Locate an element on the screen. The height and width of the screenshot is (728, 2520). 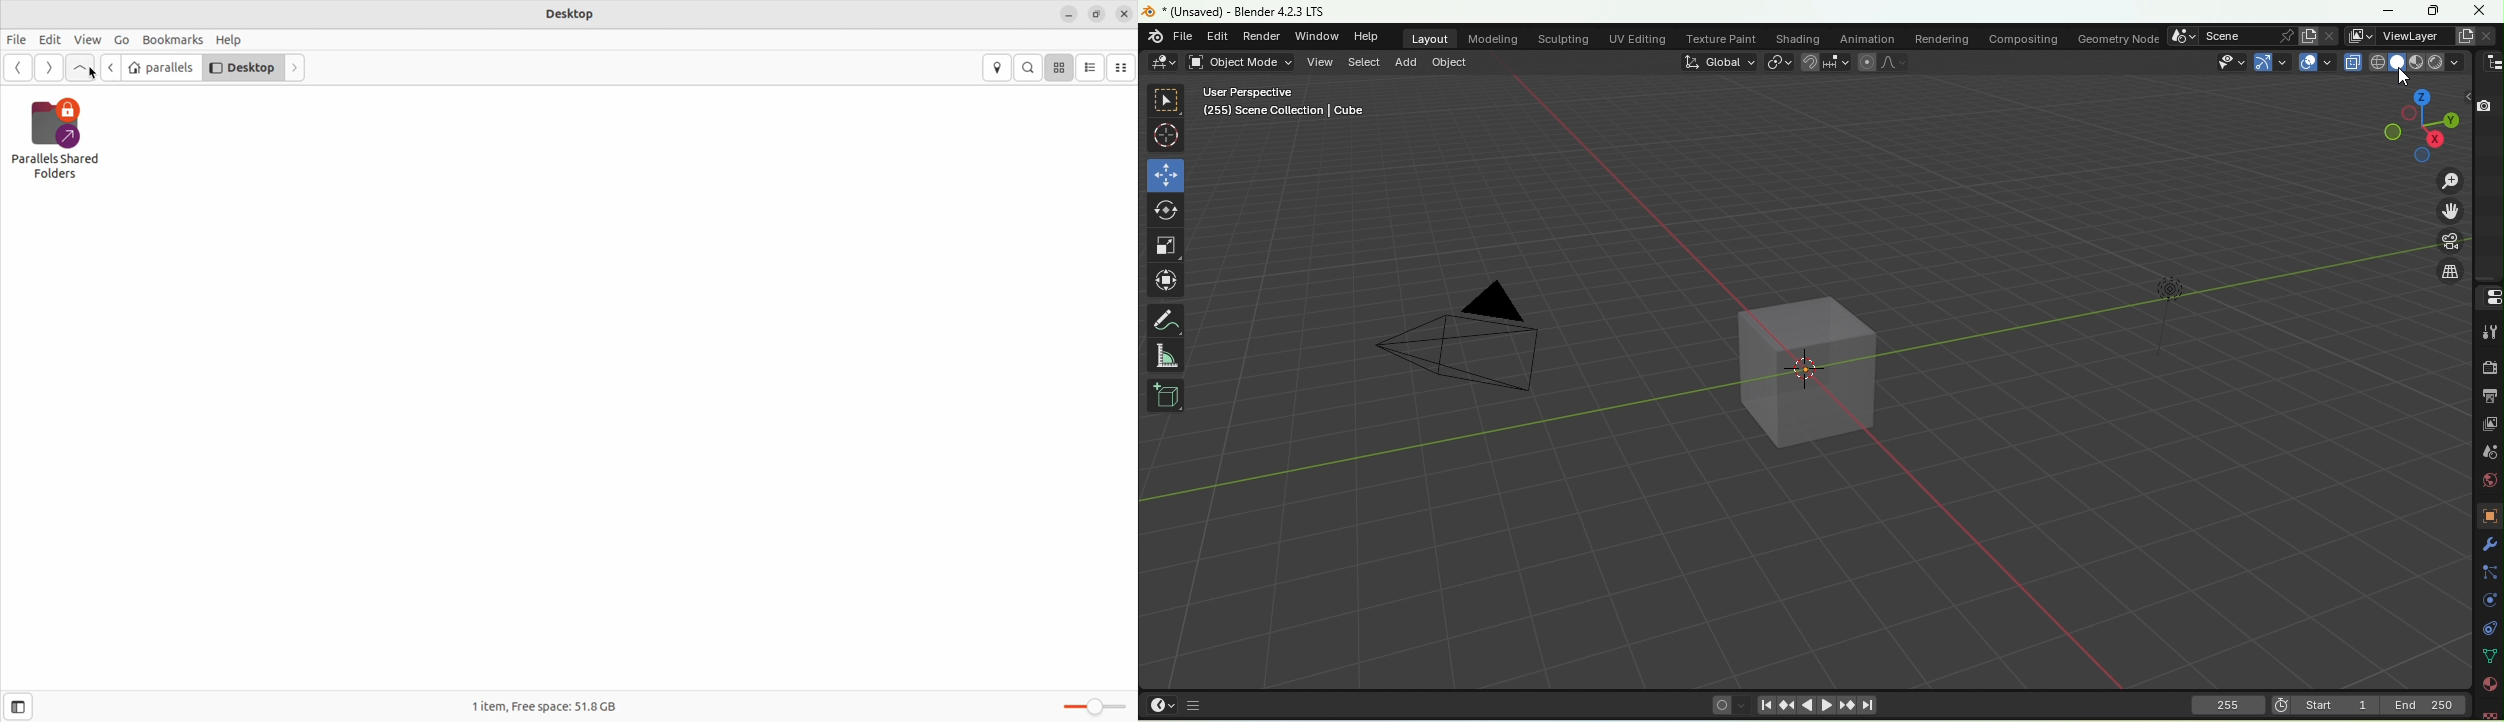
Close is located at coordinates (2477, 11).